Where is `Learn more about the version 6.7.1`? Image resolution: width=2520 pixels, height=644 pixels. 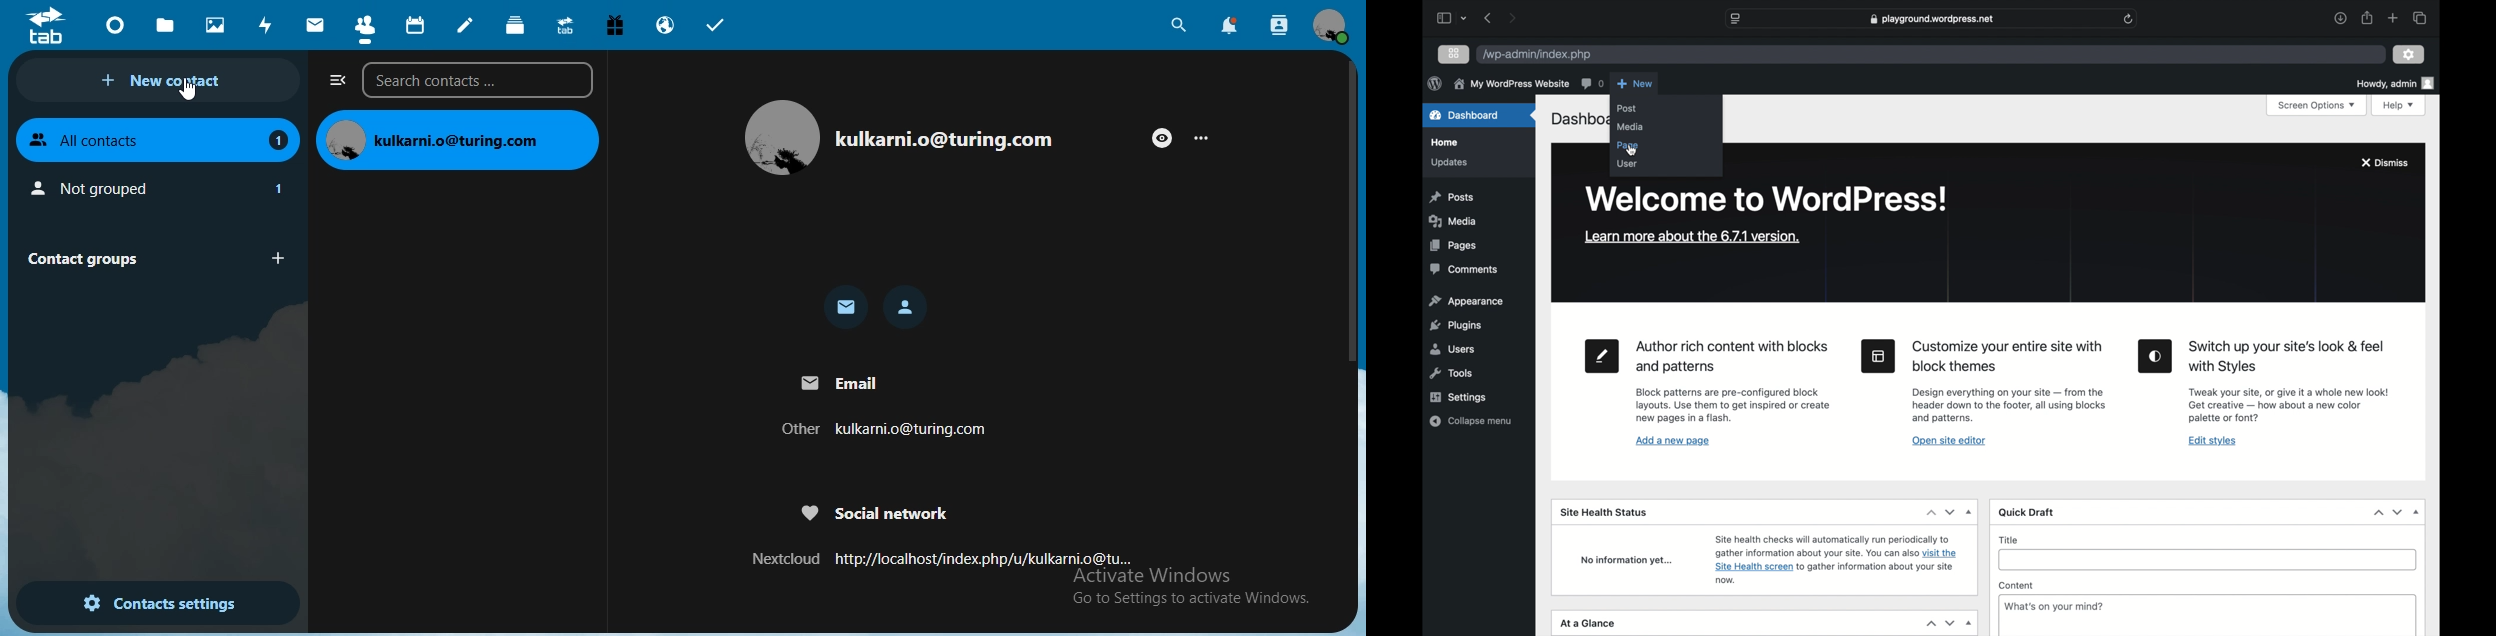 Learn more about the version 6.7.1 is located at coordinates (1690, 236).